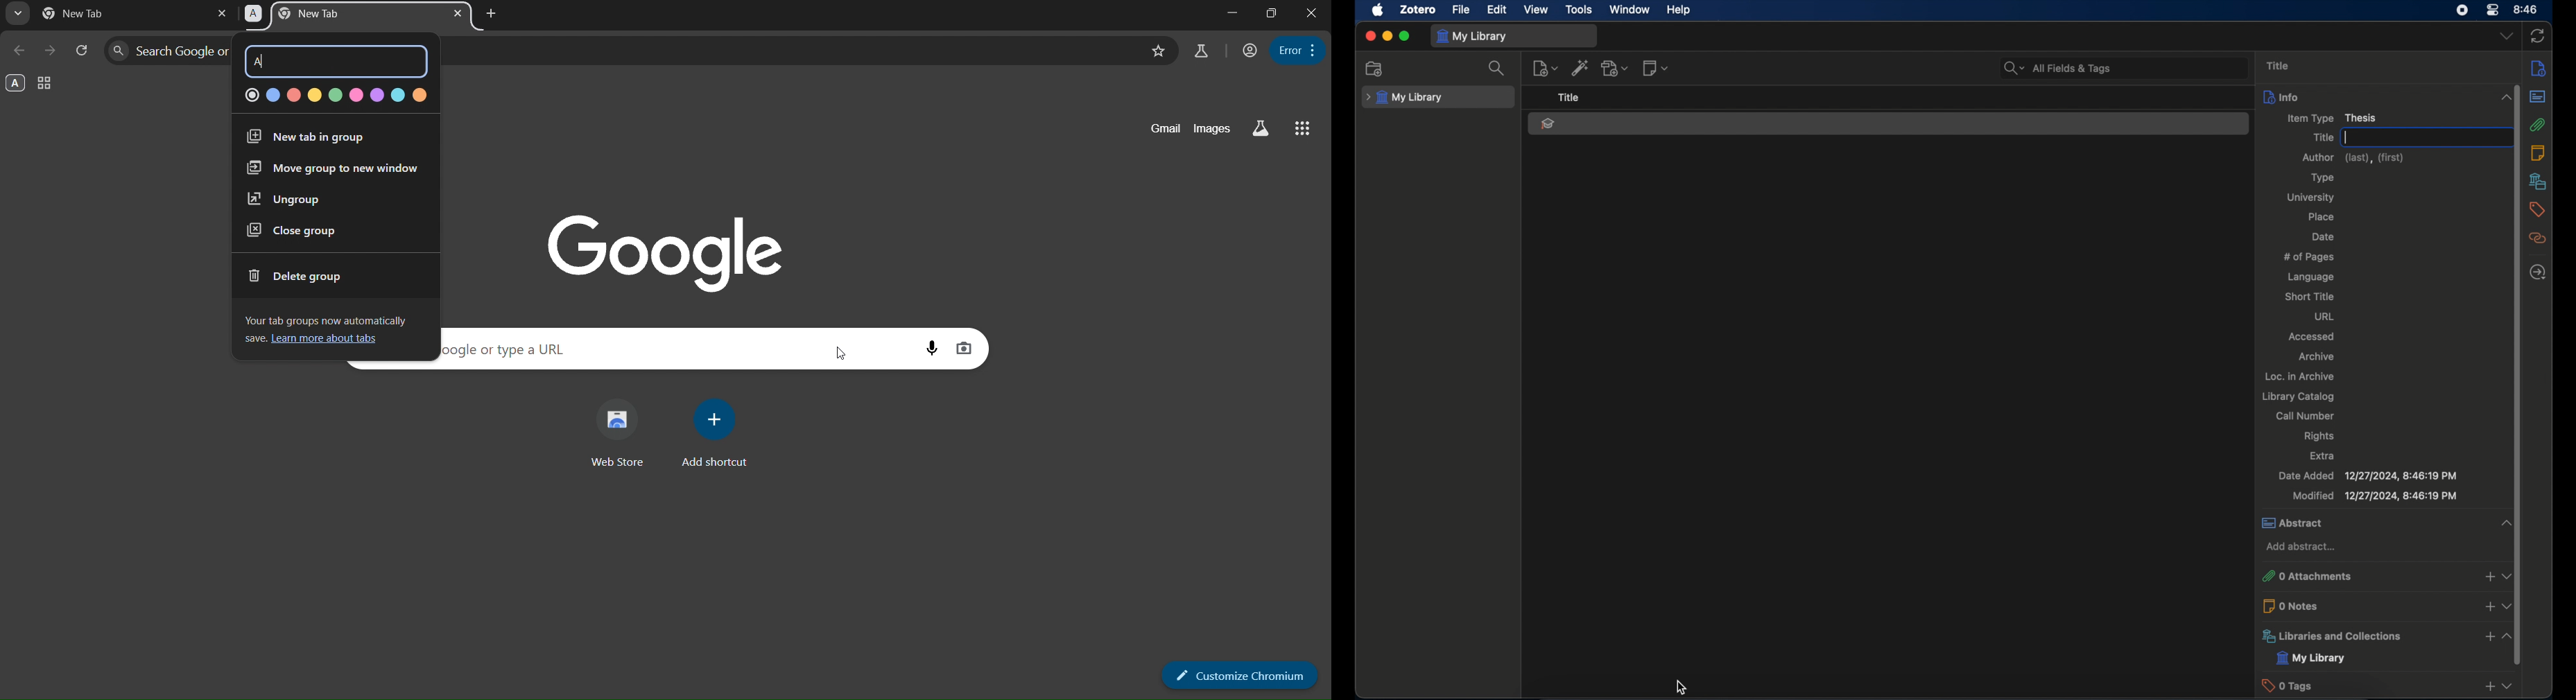  I want to click on bookmark this page, so click(1158, 51).